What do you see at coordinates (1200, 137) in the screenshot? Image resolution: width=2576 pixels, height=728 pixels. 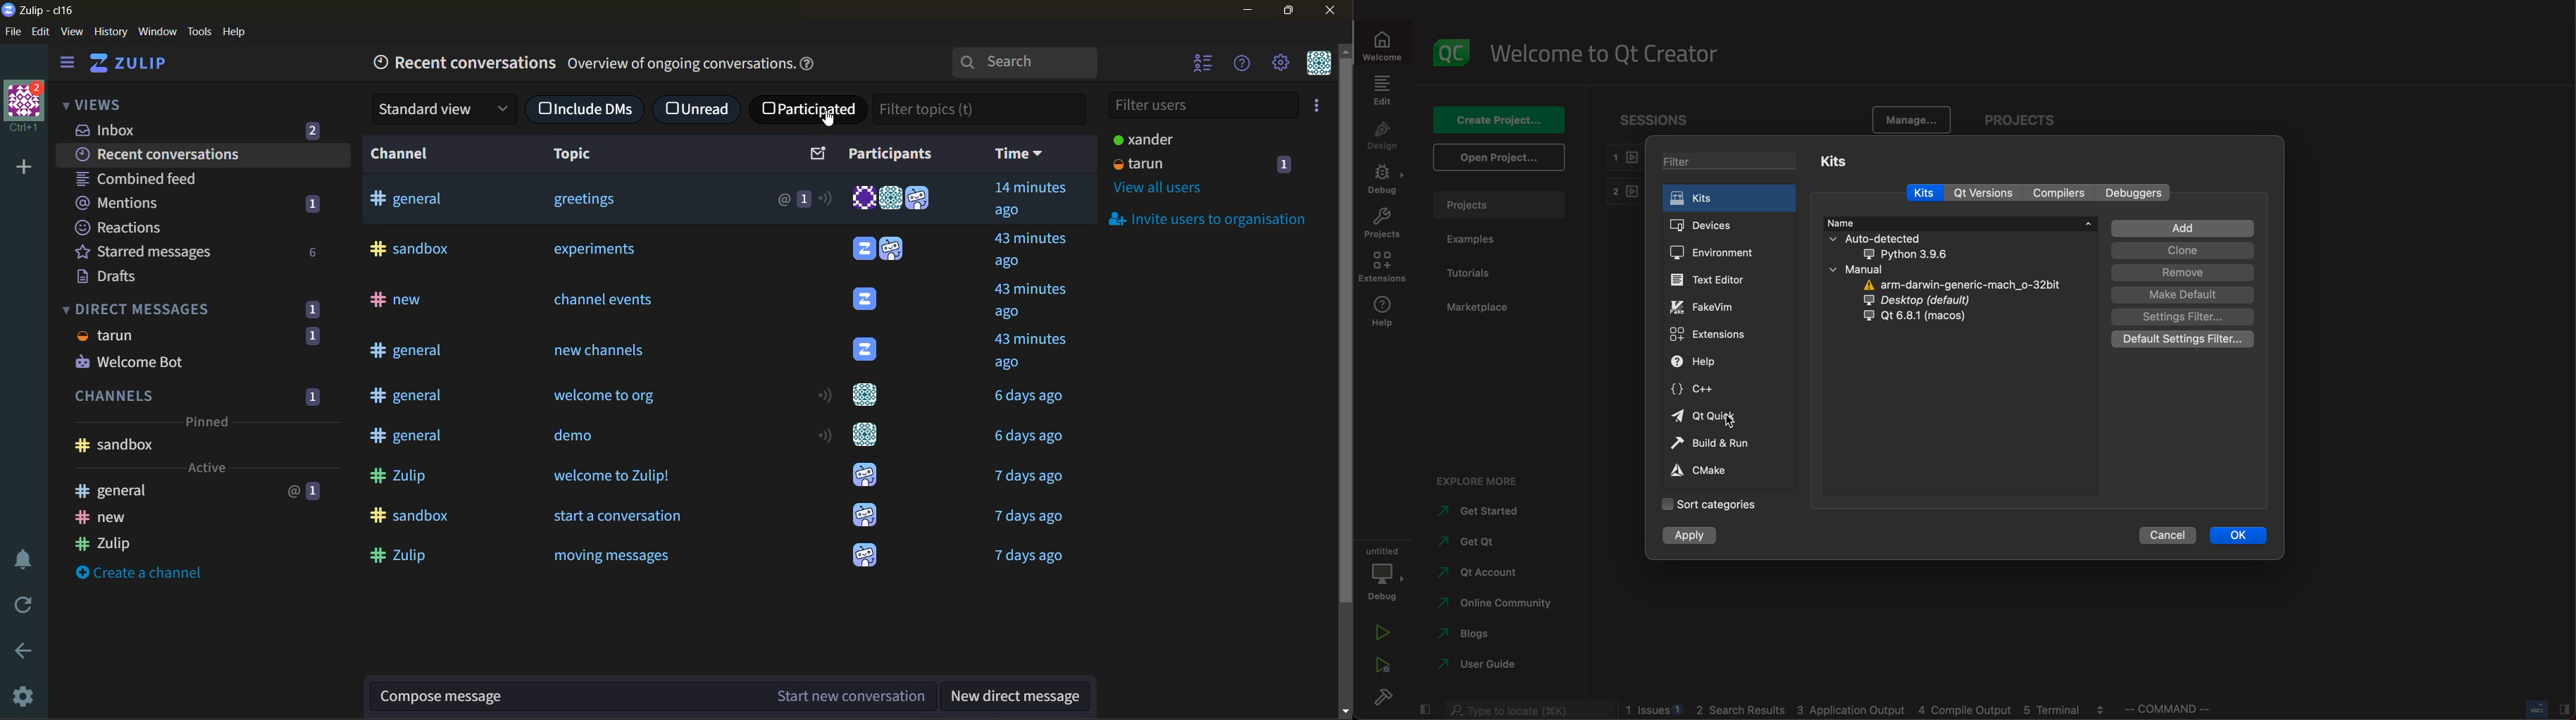 I see `xander` at bounding box center [1200, 137].